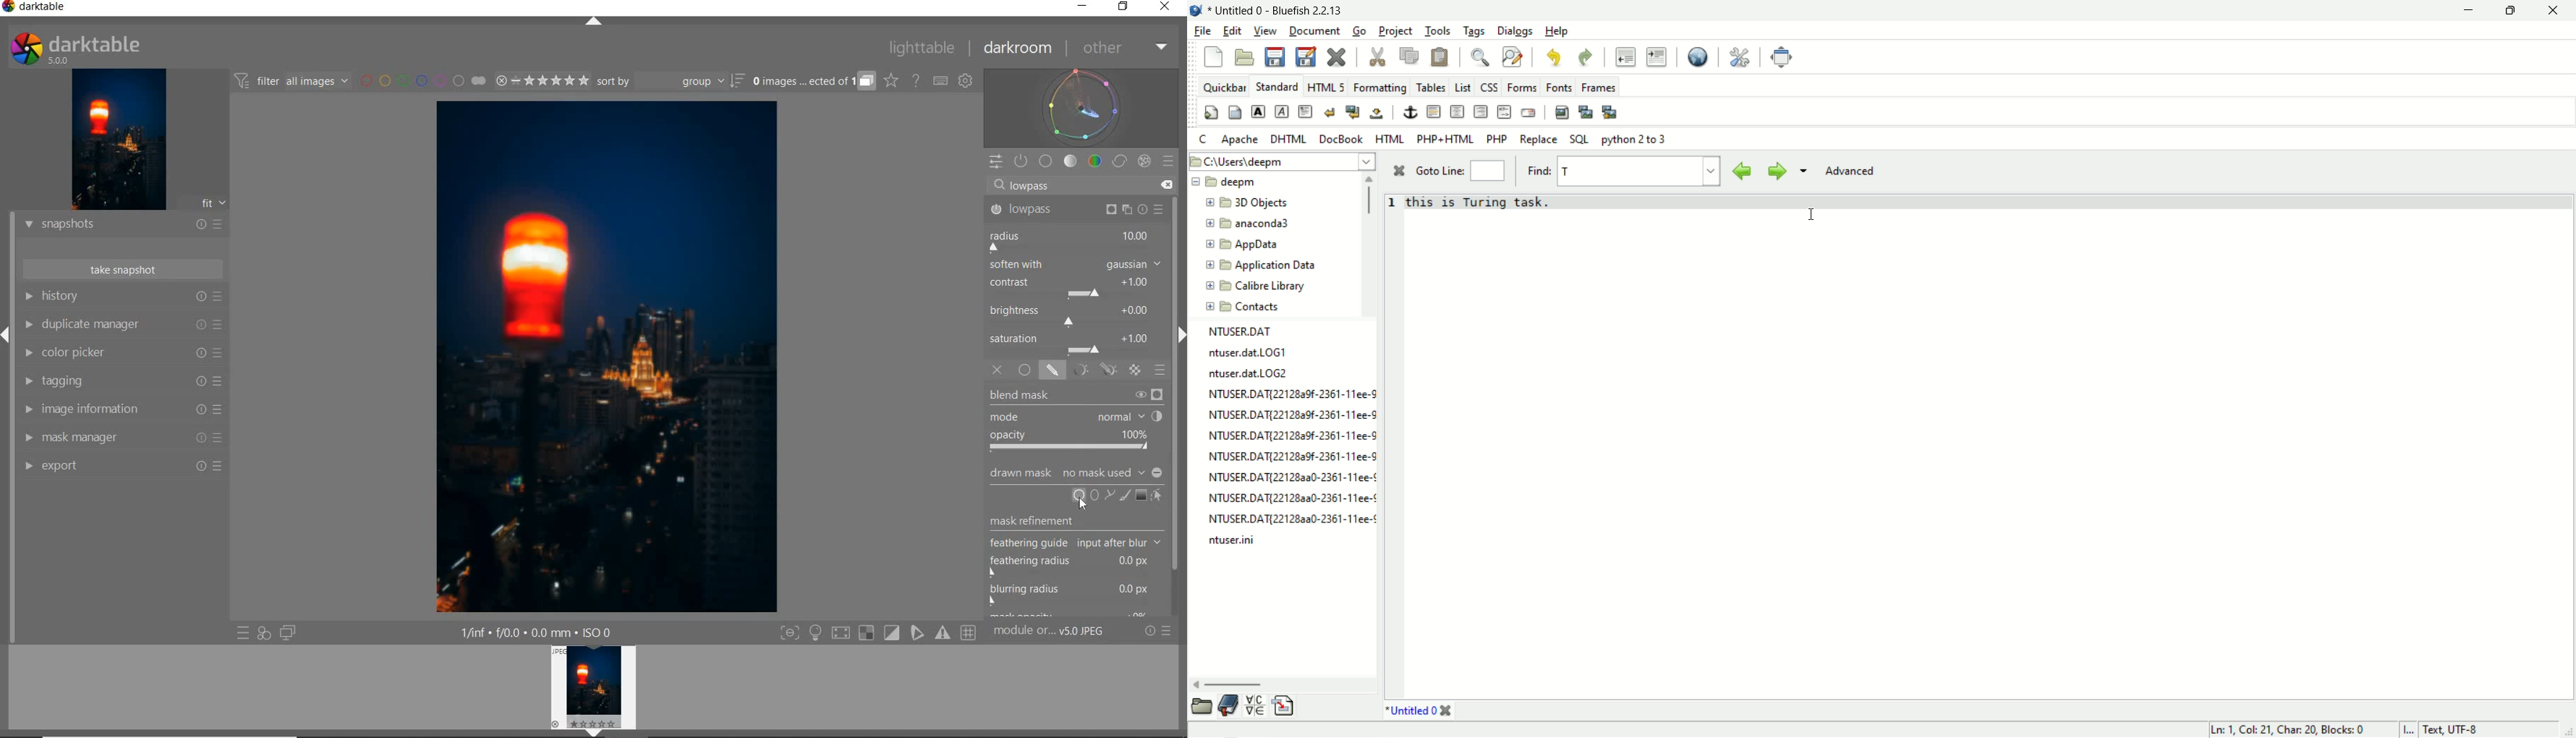 The image size is (2576, 756). Describe the element at coordinates (1743, 171) in the screenshot. I see `find previous` at that location.